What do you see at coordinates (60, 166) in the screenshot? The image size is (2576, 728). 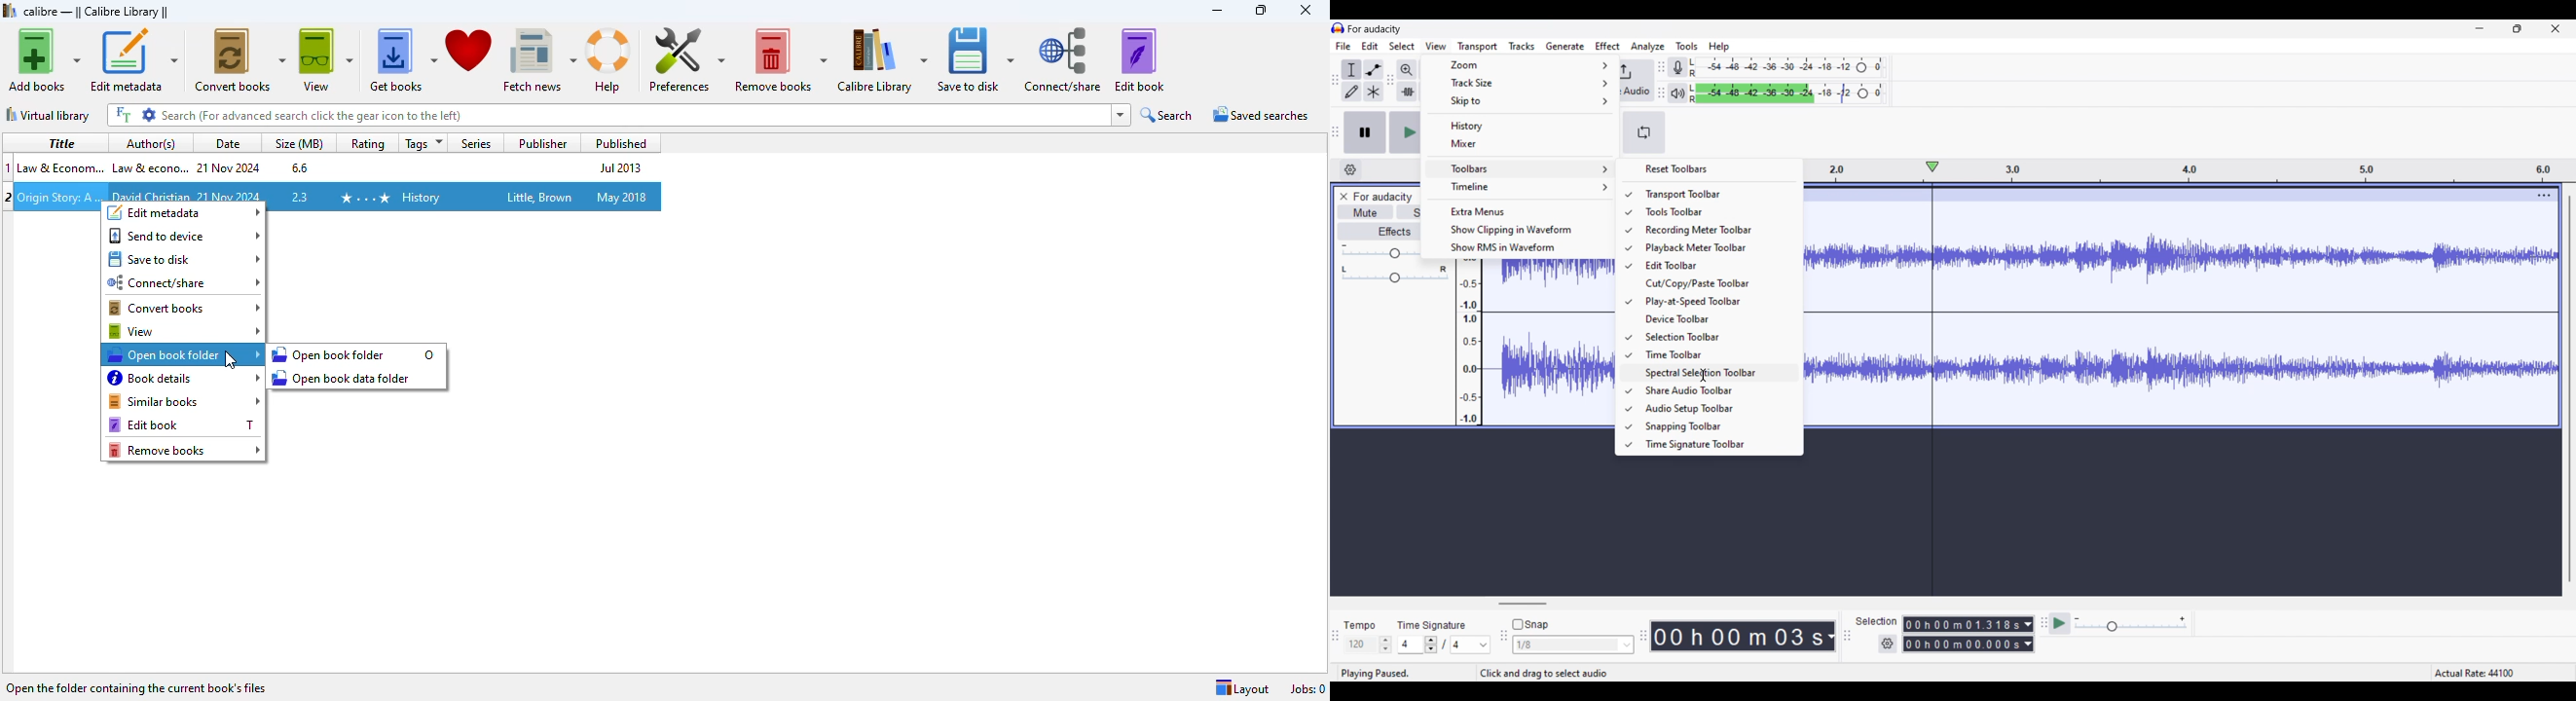 I see `law & economics` at bounding box center [60, 166].